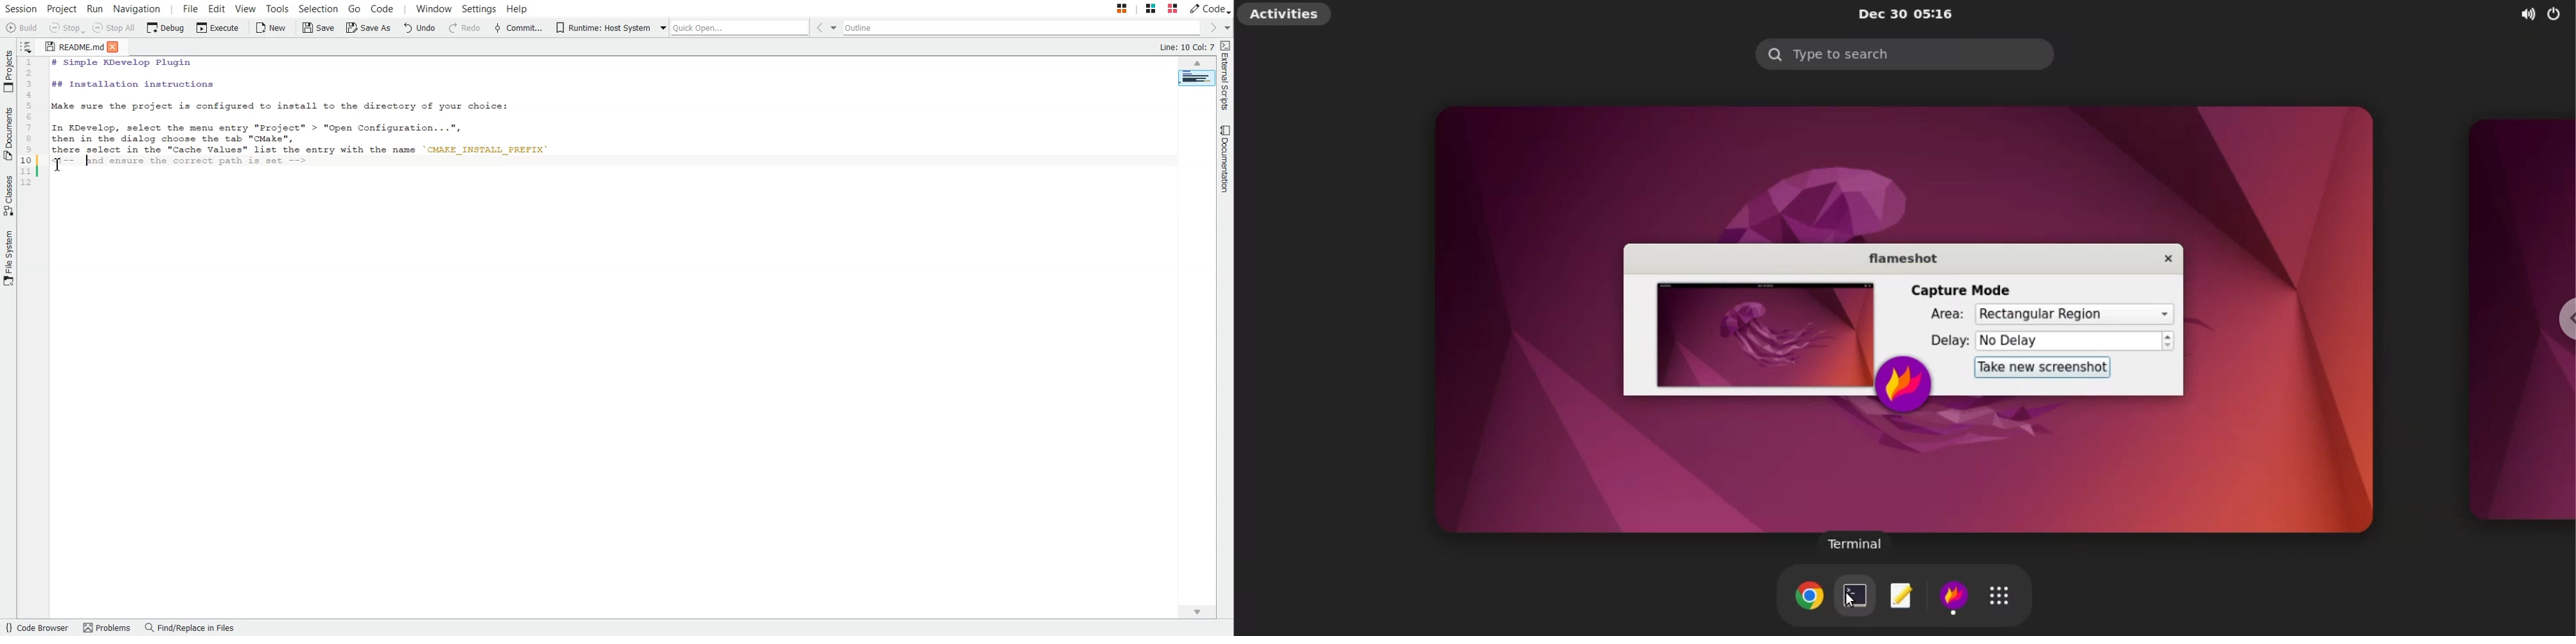 This screenshot has width=2576, height=644. Describe the element at coordinates (131, 85) in the screenshot. I see `## Installation Instructions` at that location.